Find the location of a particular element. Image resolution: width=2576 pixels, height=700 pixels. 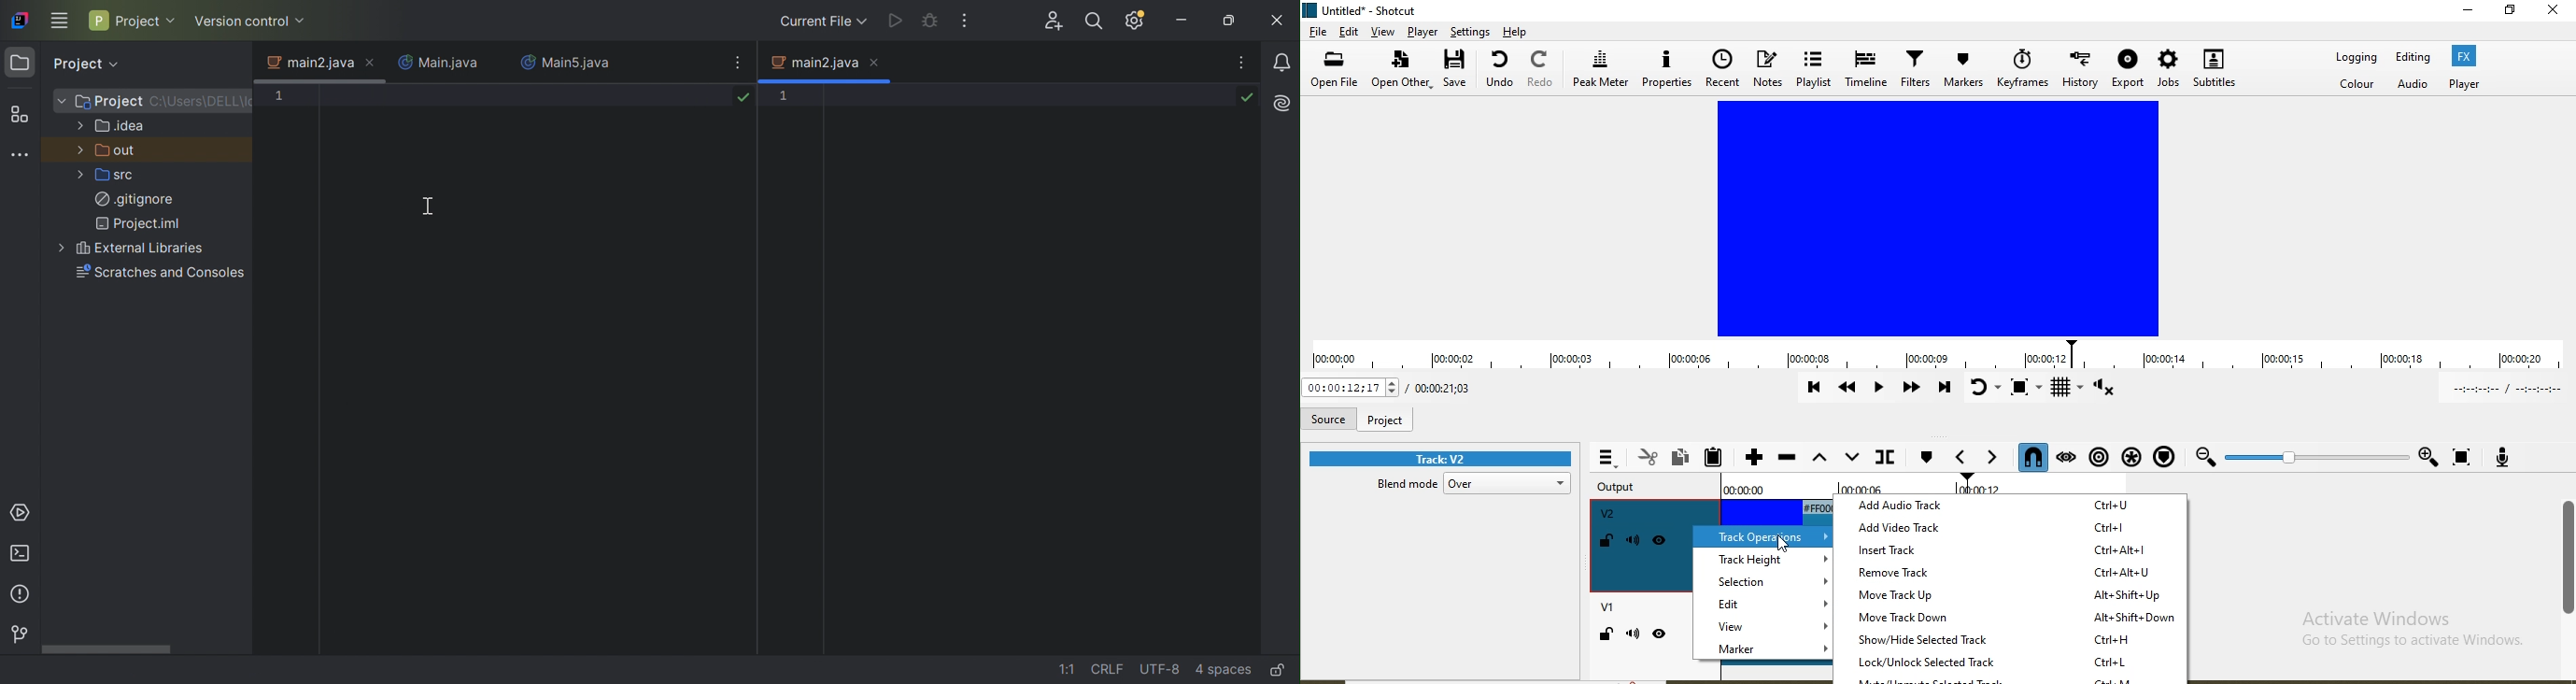

Toggle zoom is located at coordinates (2023, 389).